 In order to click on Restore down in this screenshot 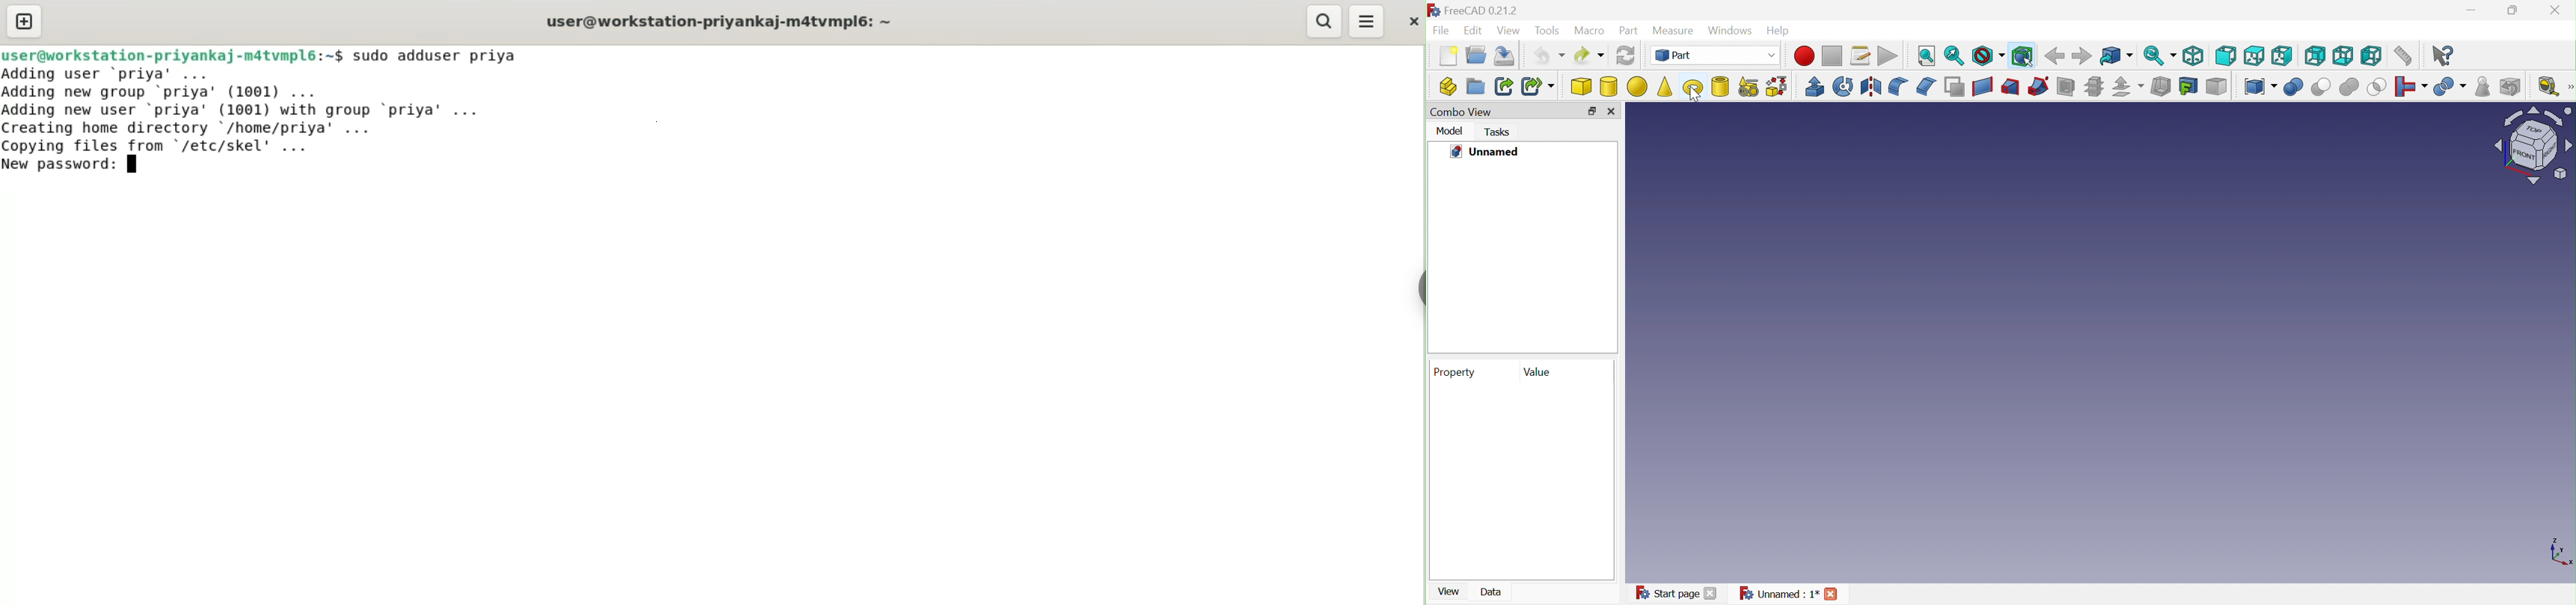, I will do `click(1591, 112)`.